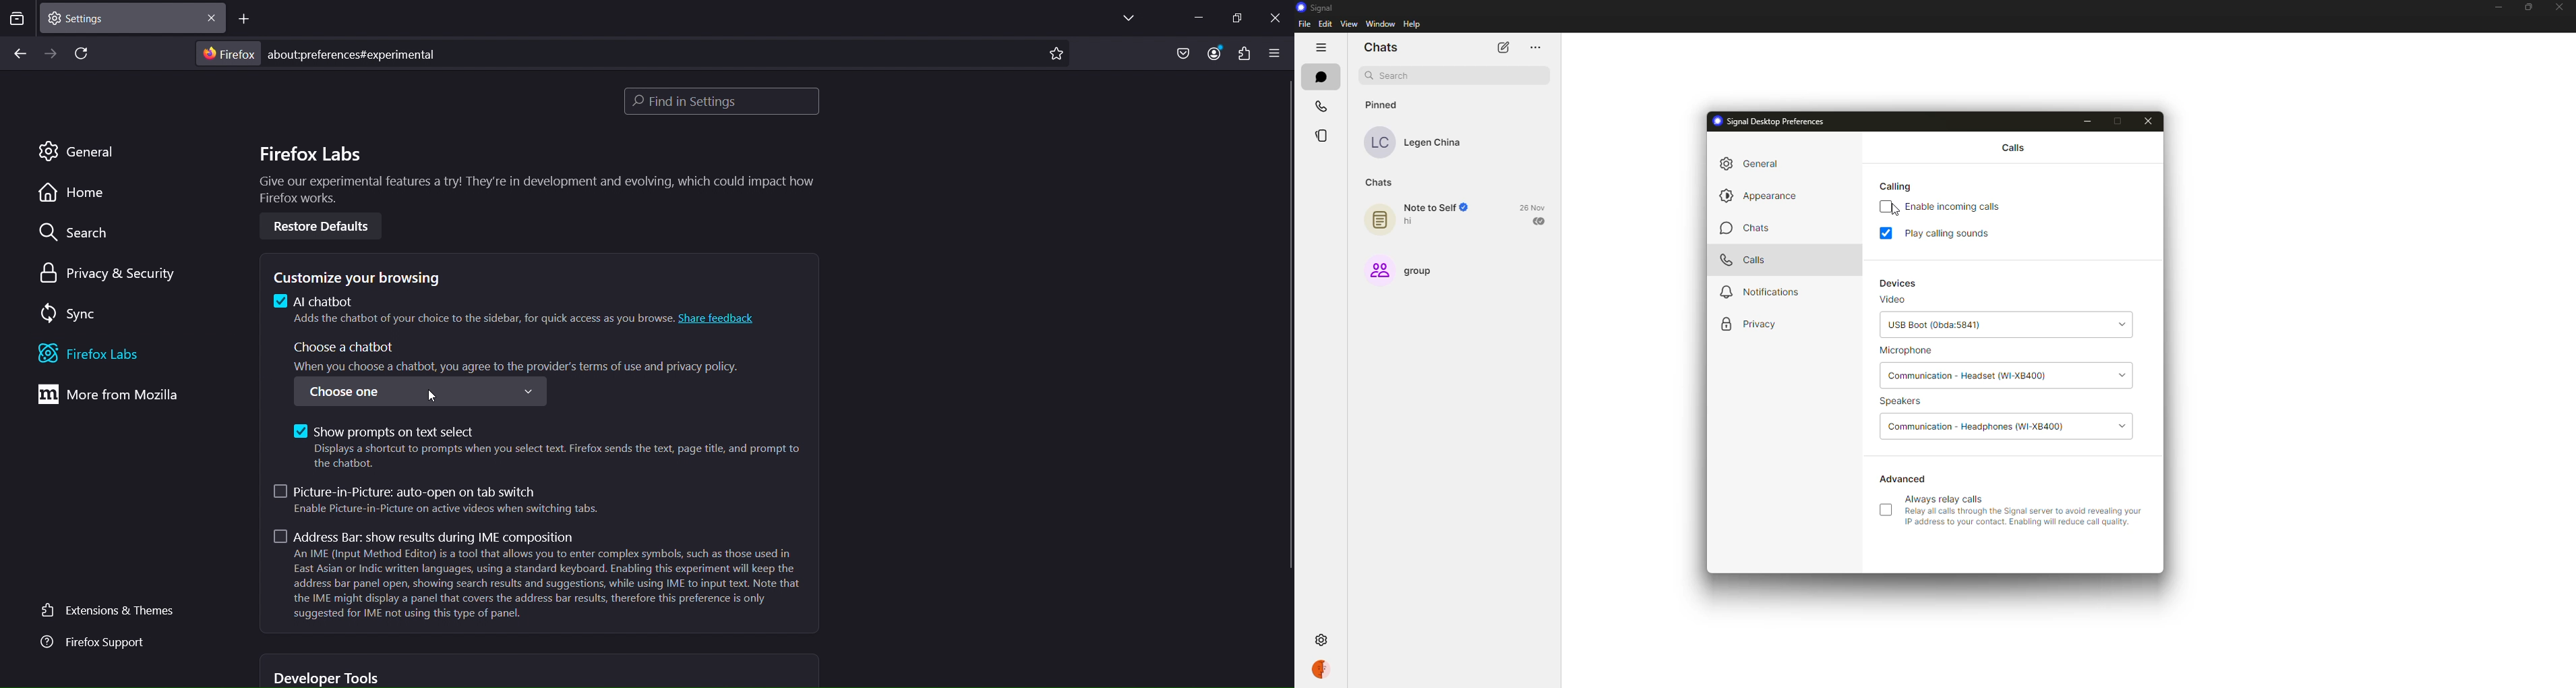 The width and height of the screenshot is (2576, 700). What do you see at coordinates (1244, 55) in the screenshot?
I see `extensions` at bounding box center [1244, 55].